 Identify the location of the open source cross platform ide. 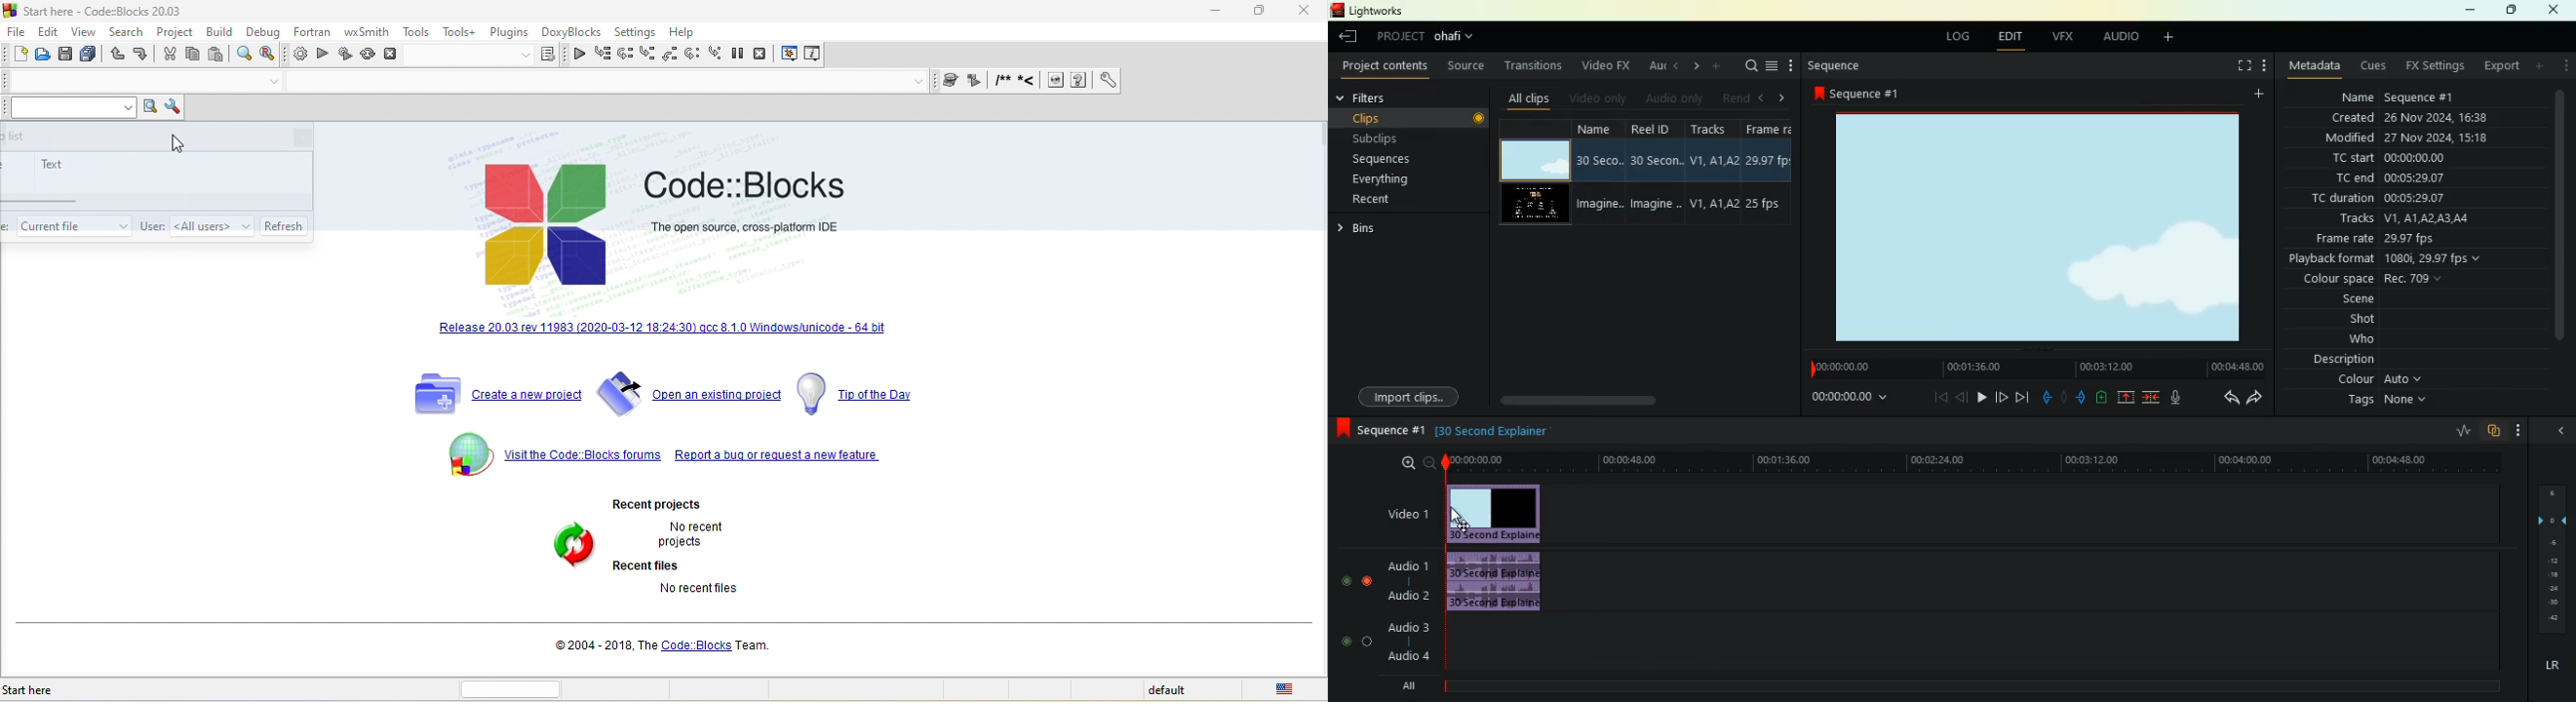
(746, 227).